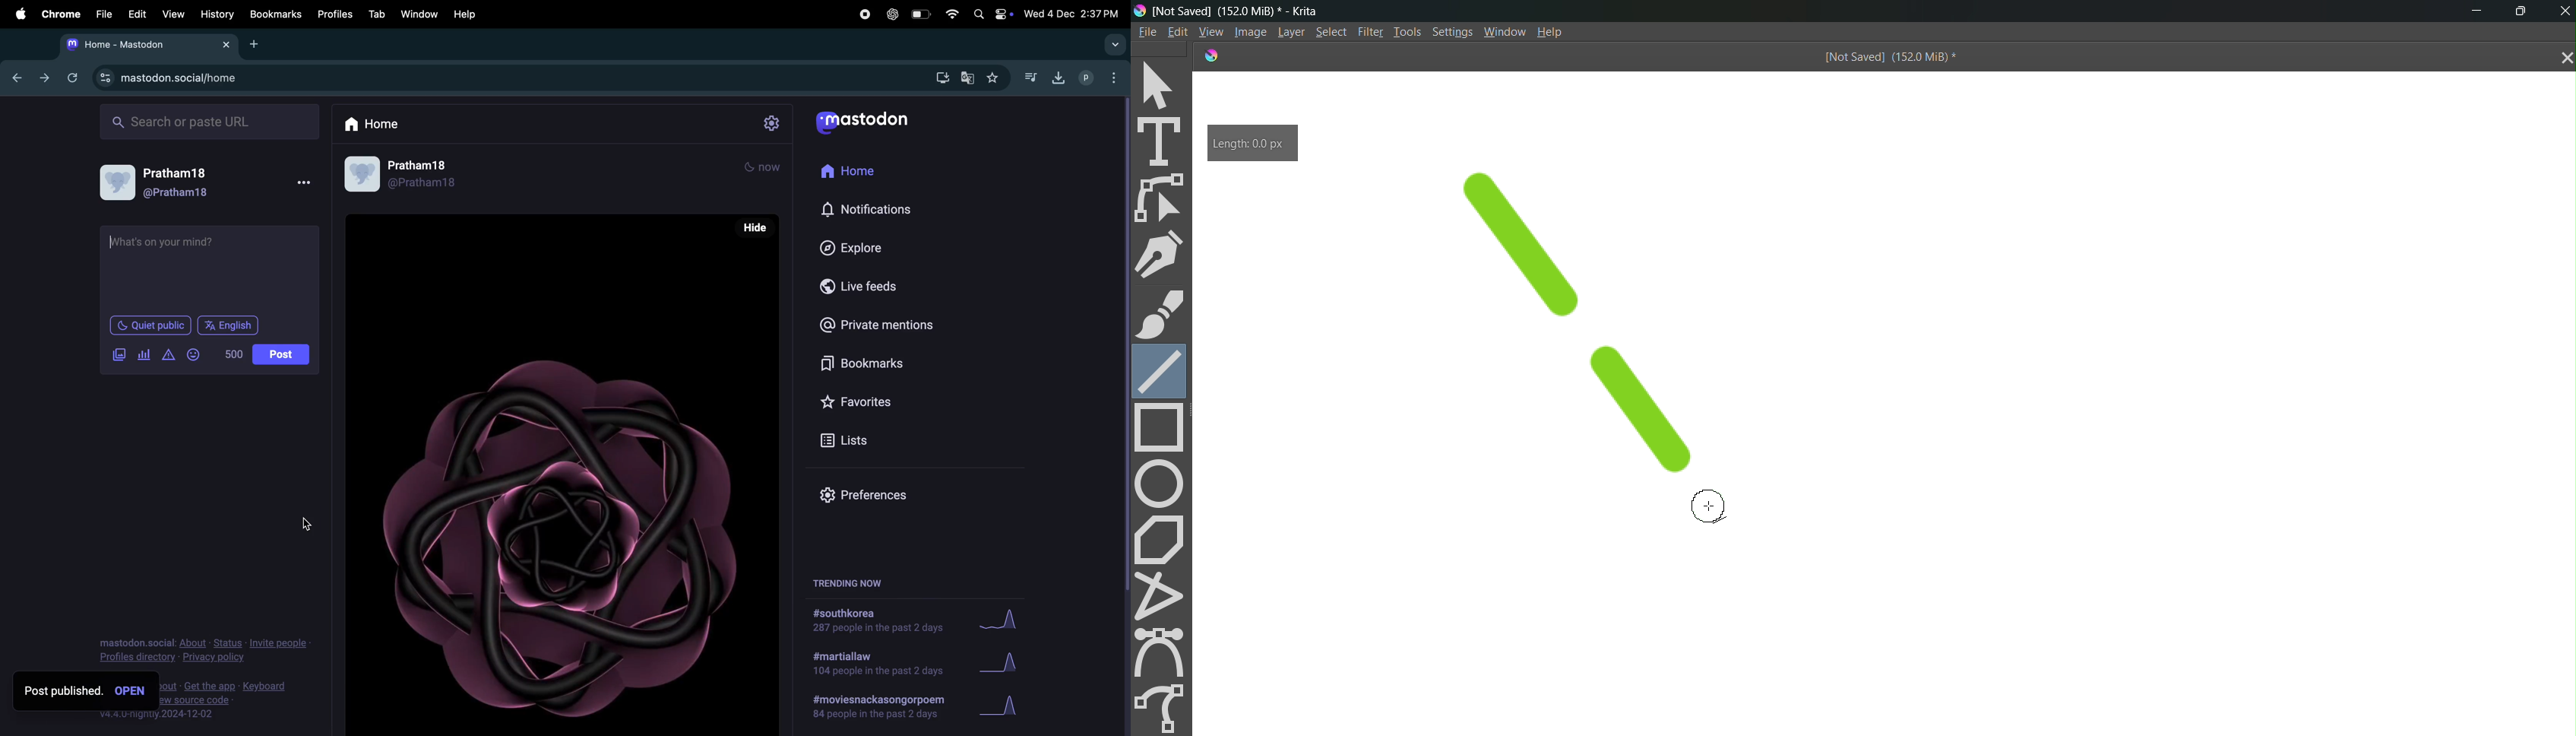 Image resolution: width=2576 pixels, height=756 pixels. Describe the element at coordinates (1288, 33) in the screenshot. I see `Layer` at that location.